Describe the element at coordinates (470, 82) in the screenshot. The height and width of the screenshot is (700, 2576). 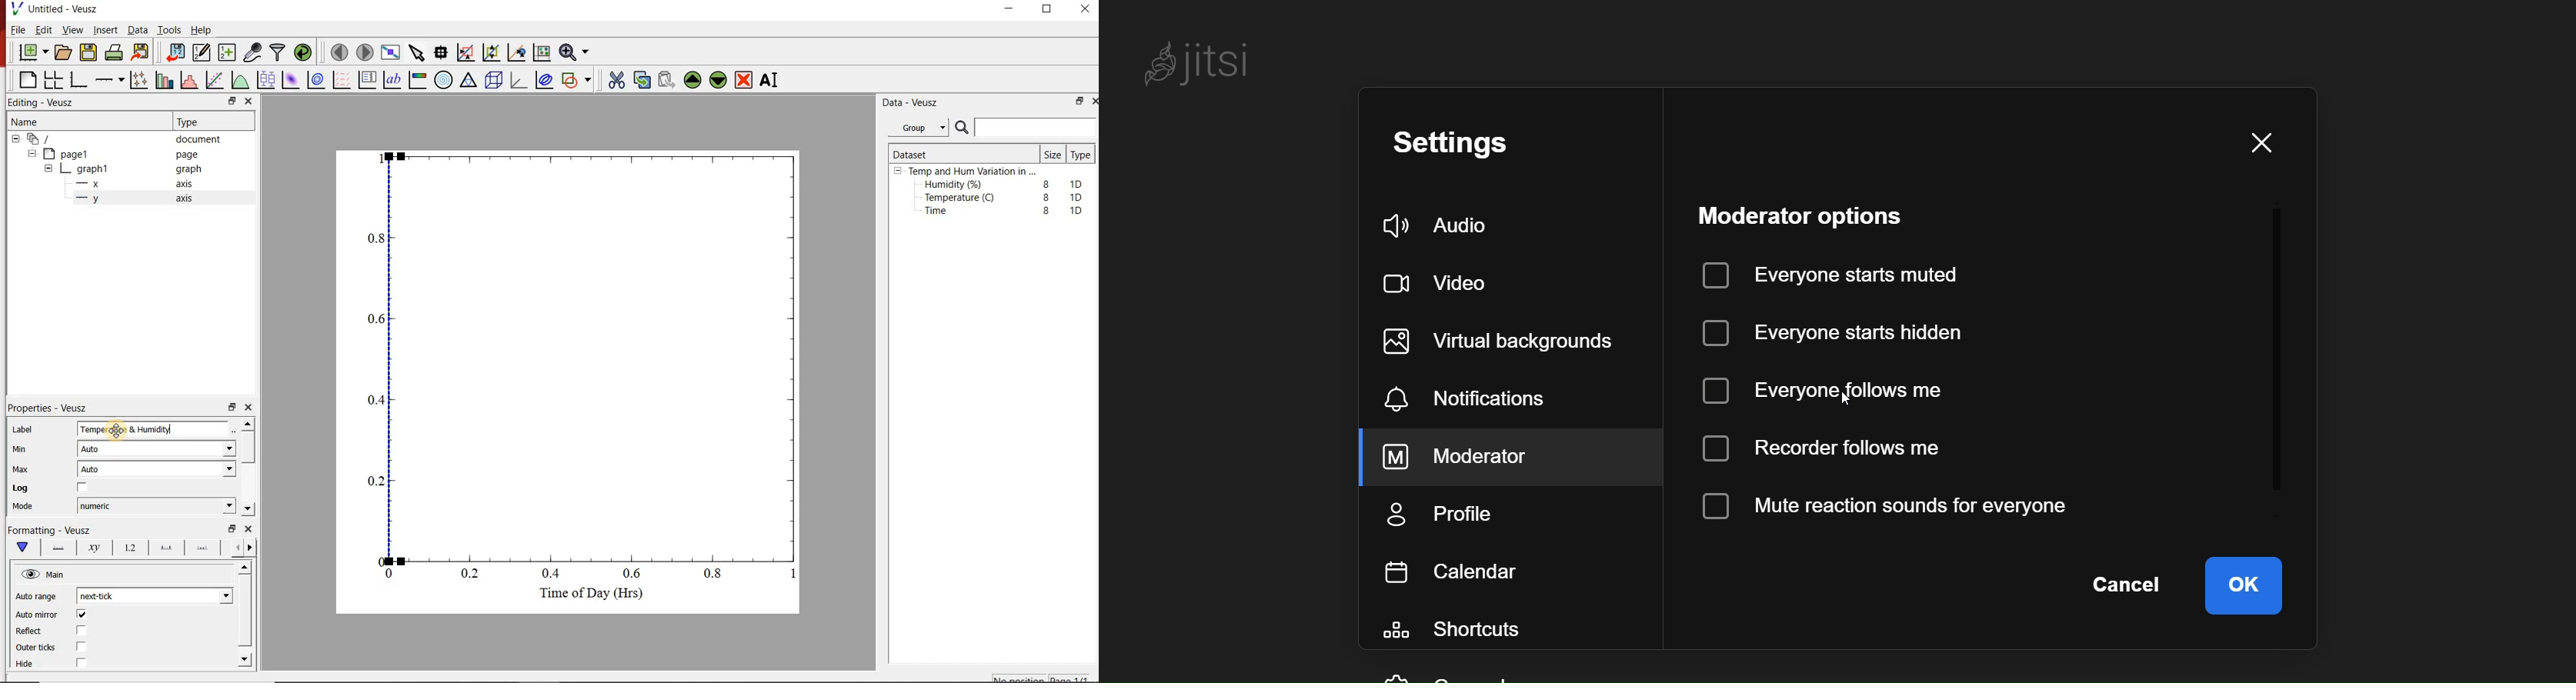
I see `ternary graph` at that location.